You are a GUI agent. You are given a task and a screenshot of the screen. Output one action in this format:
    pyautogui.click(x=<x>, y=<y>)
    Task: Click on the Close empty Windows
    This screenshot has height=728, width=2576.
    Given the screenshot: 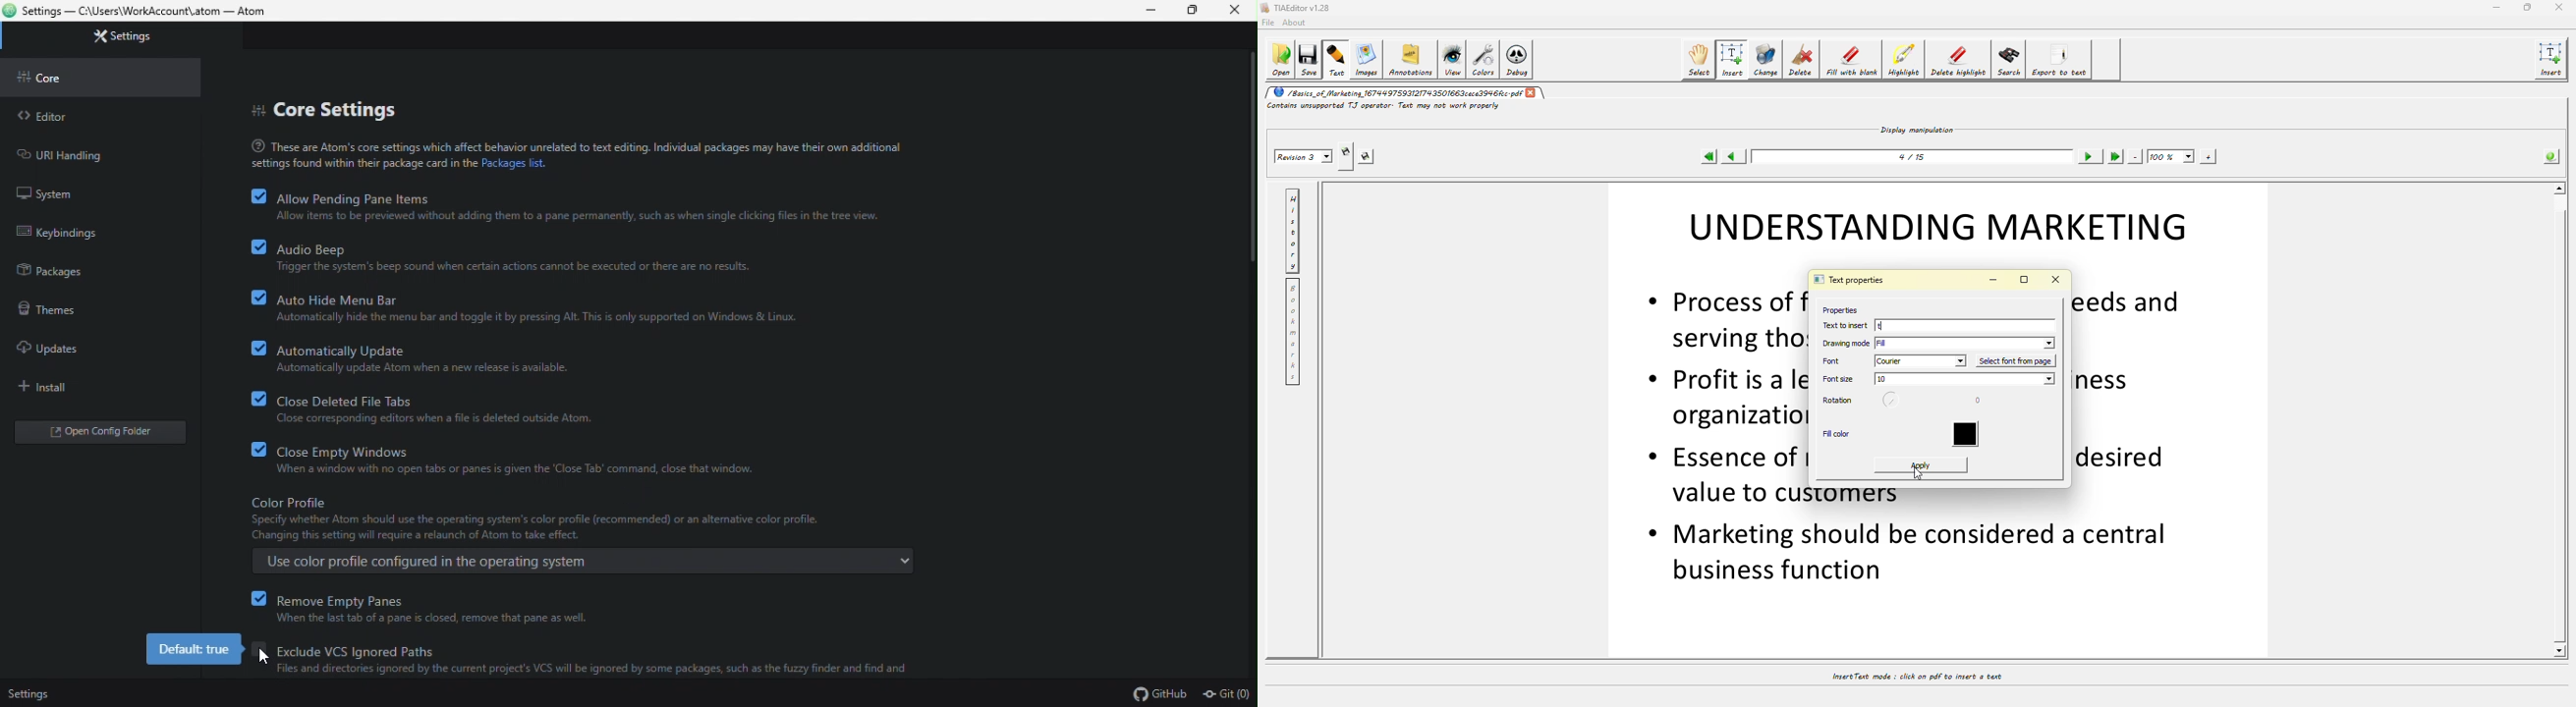 What is the action you would take?
    pyautogui.click(x=576, y=459)
    